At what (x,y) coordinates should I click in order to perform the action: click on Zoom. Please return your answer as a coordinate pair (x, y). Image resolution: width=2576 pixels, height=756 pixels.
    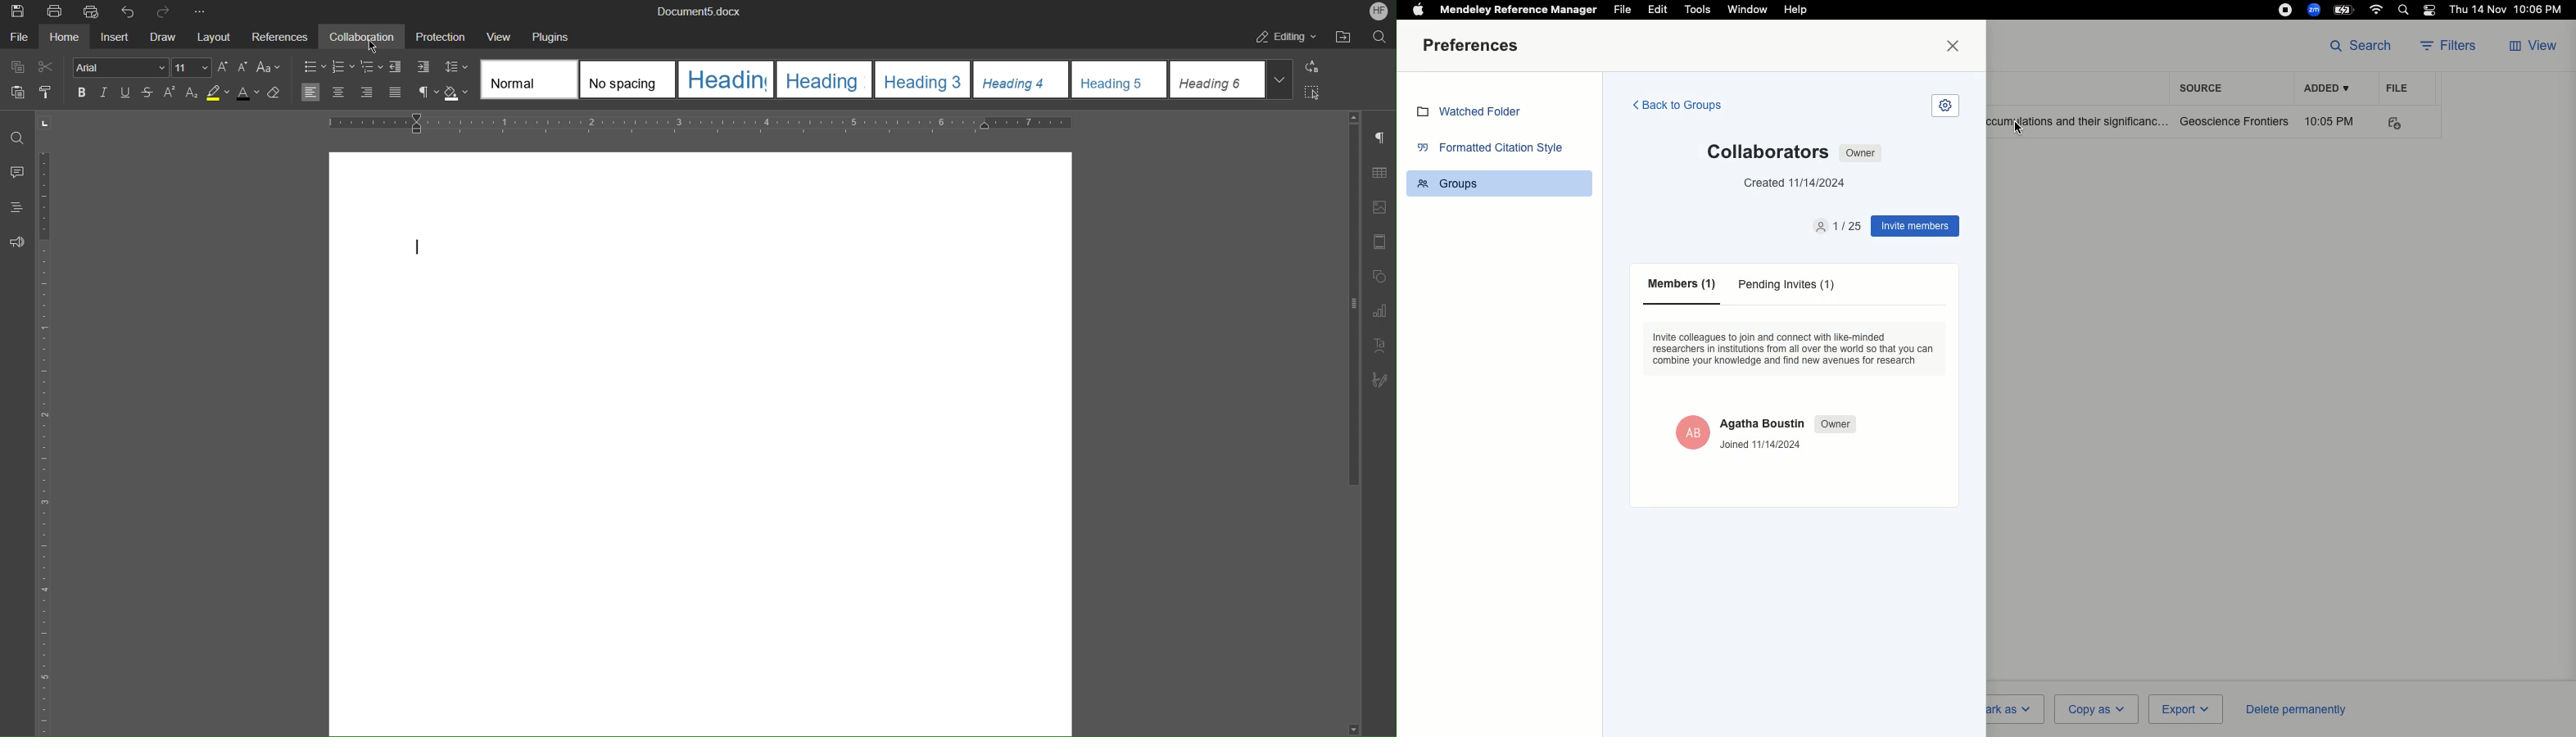
    Looking at the image, I should click on (2315, 10).